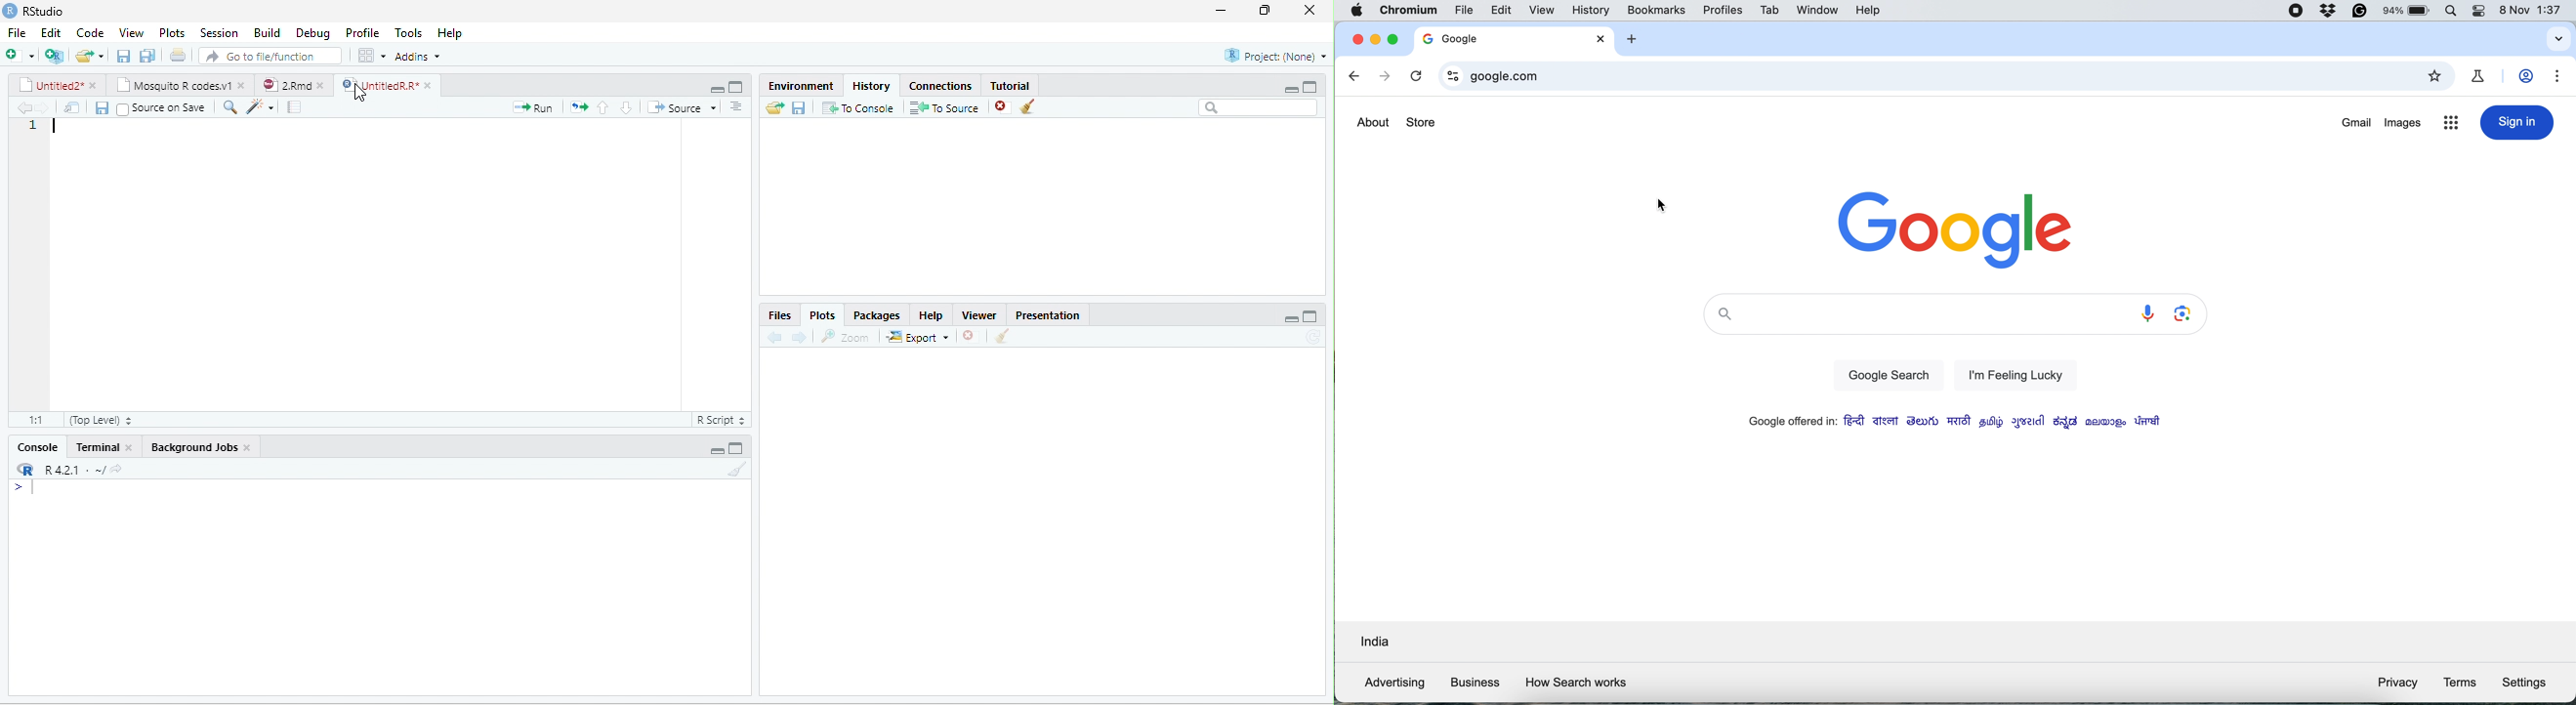 Image resolution: width=2576 pixels, height=728 pixels. Describe the element at coordinates (179, 85) in the screenshot. I see `mosquito R codes v1` at that location.